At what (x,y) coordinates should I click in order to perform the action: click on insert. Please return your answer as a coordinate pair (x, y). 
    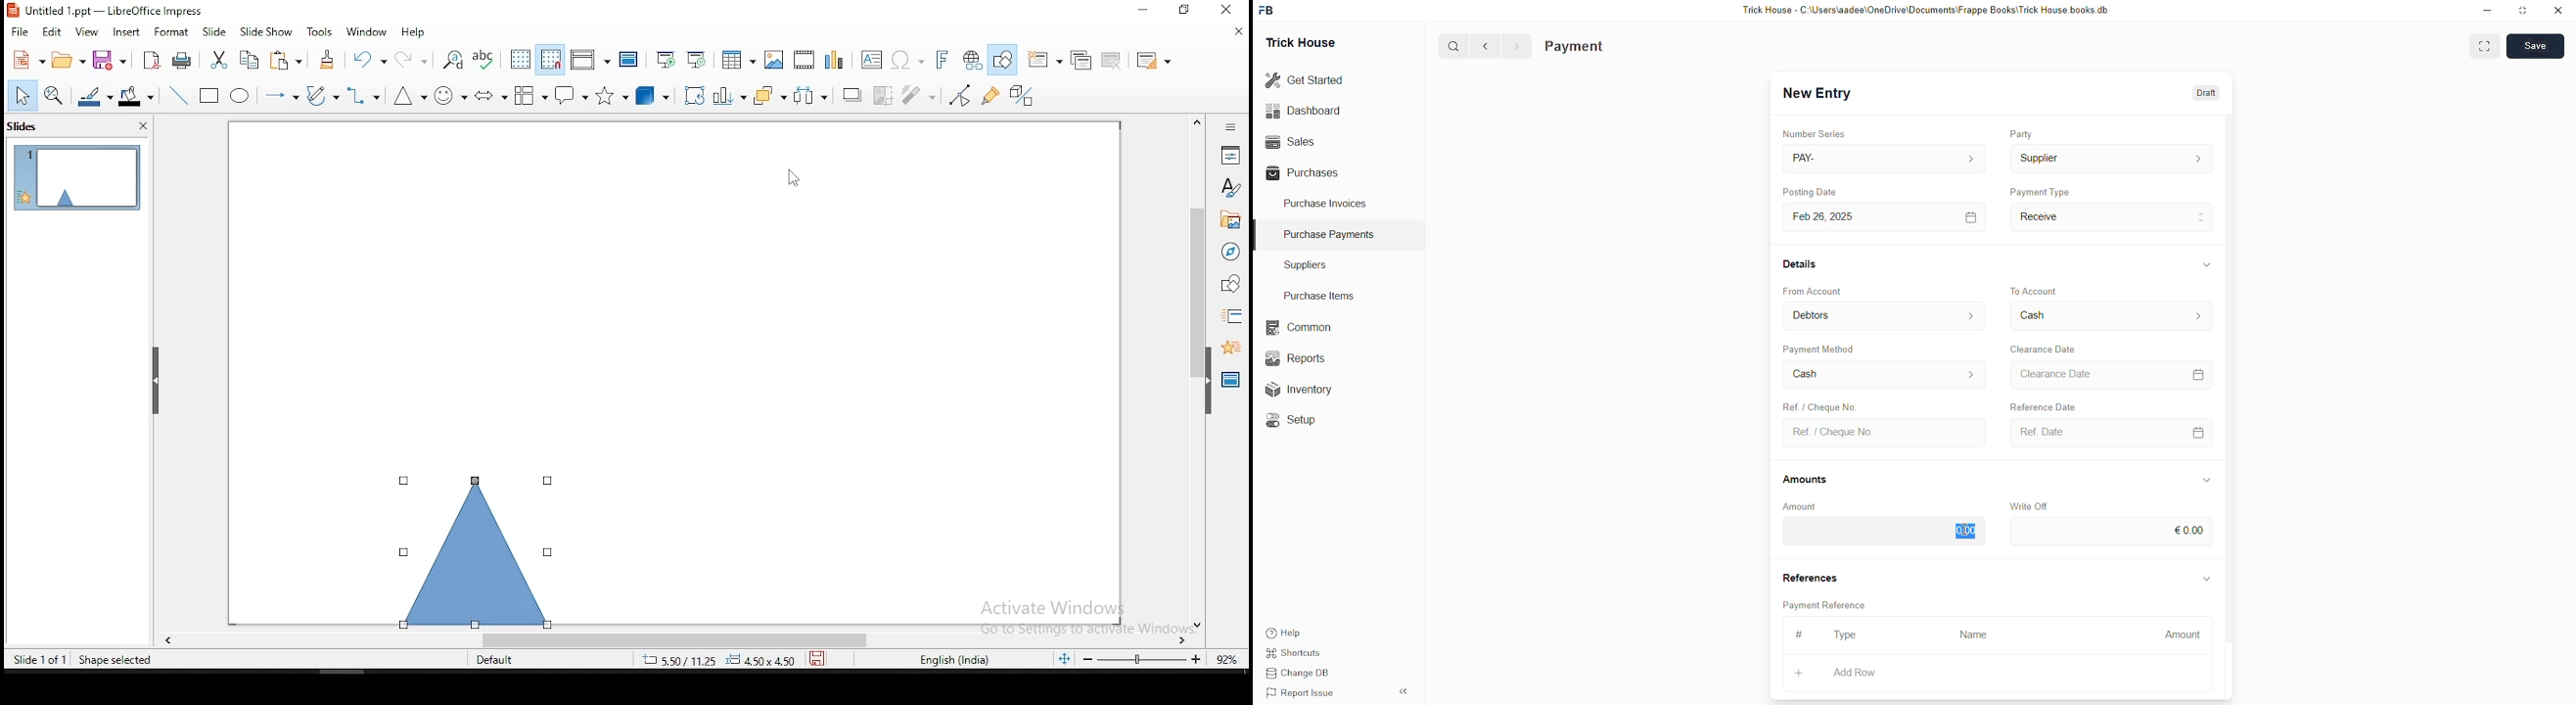
    Looking at the image, I should click on (128, 31).